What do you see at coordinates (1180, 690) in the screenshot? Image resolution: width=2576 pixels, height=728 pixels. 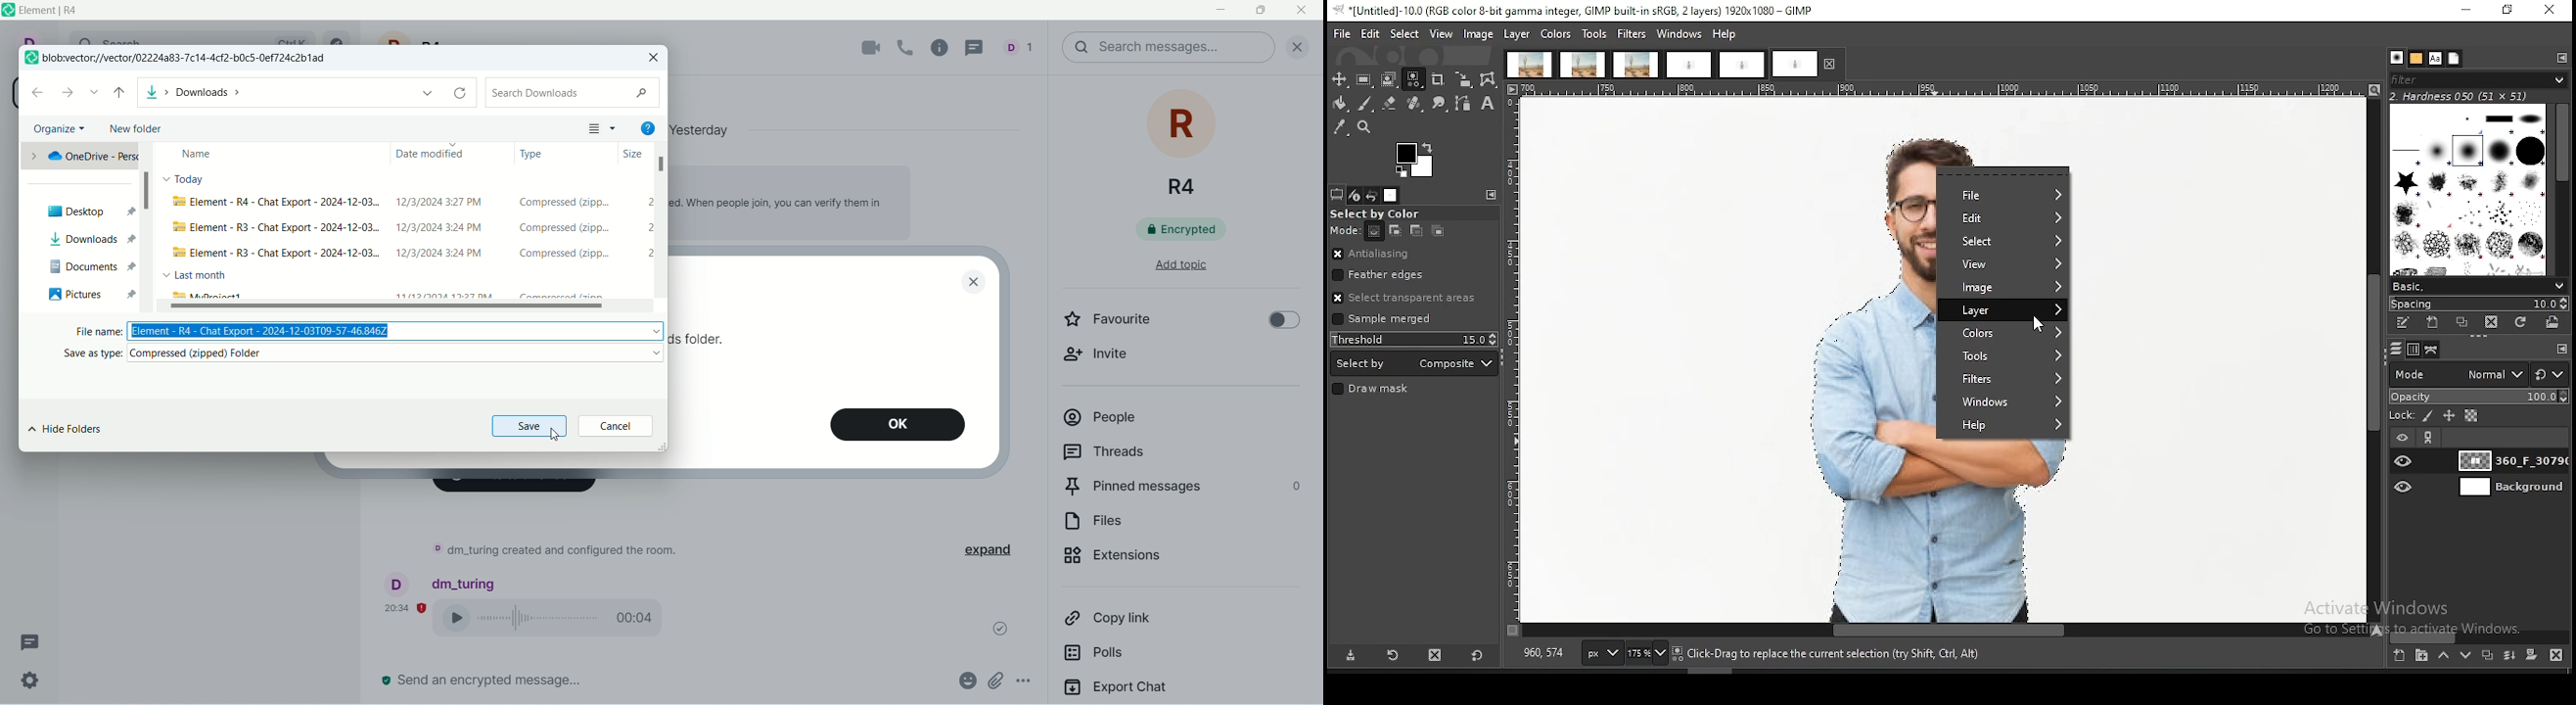 I see `export chat` at bounding box center [1180, 690].